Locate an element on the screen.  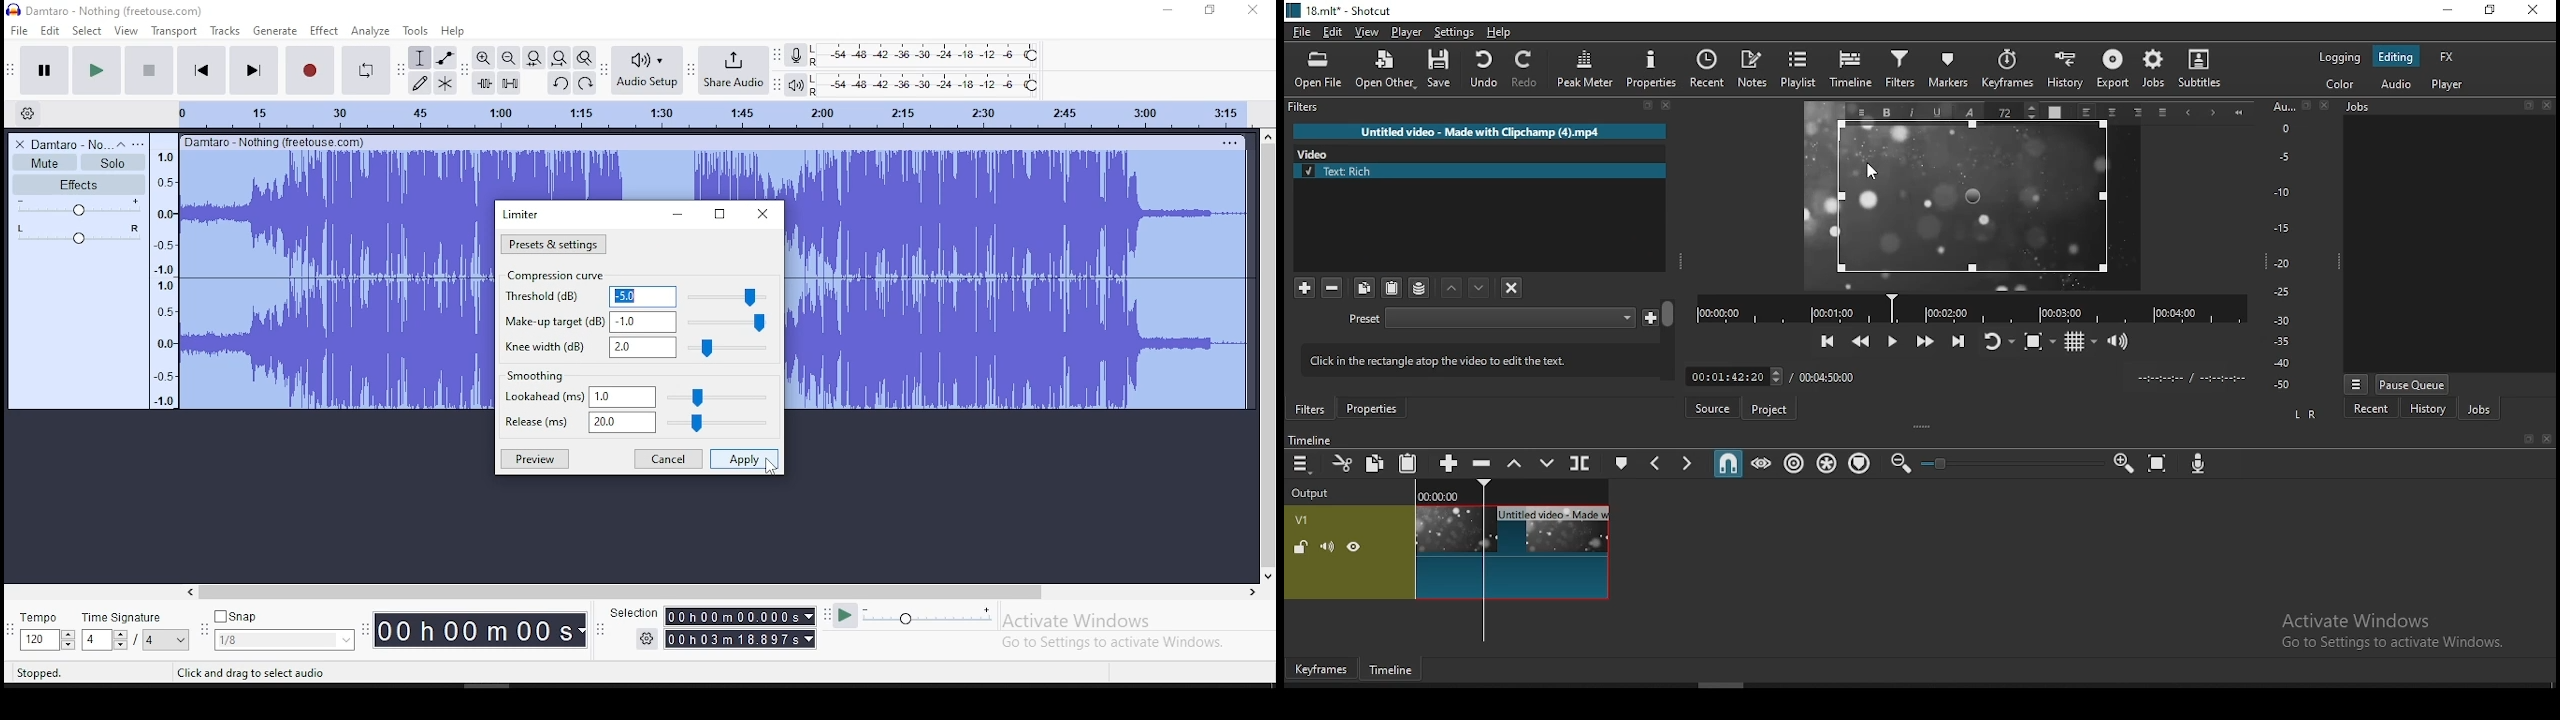
append is located at coordinates (1451, 462).